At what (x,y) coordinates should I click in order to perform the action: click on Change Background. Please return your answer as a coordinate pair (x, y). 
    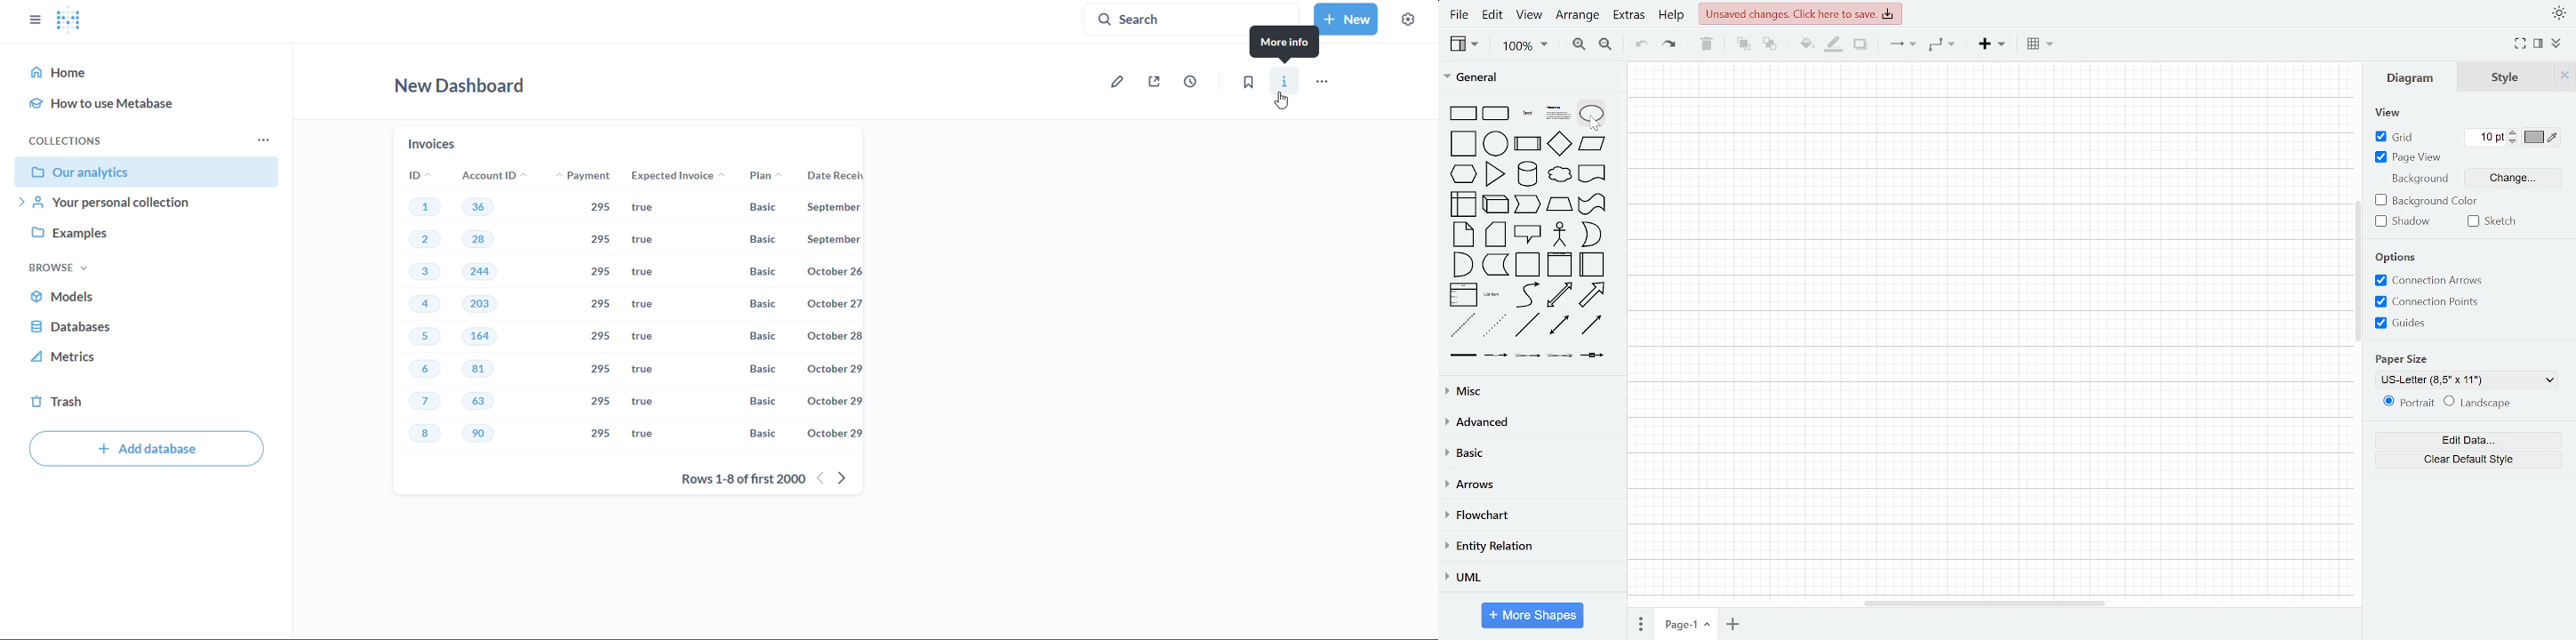
    Looking at the image, I should click on (2516, 179).